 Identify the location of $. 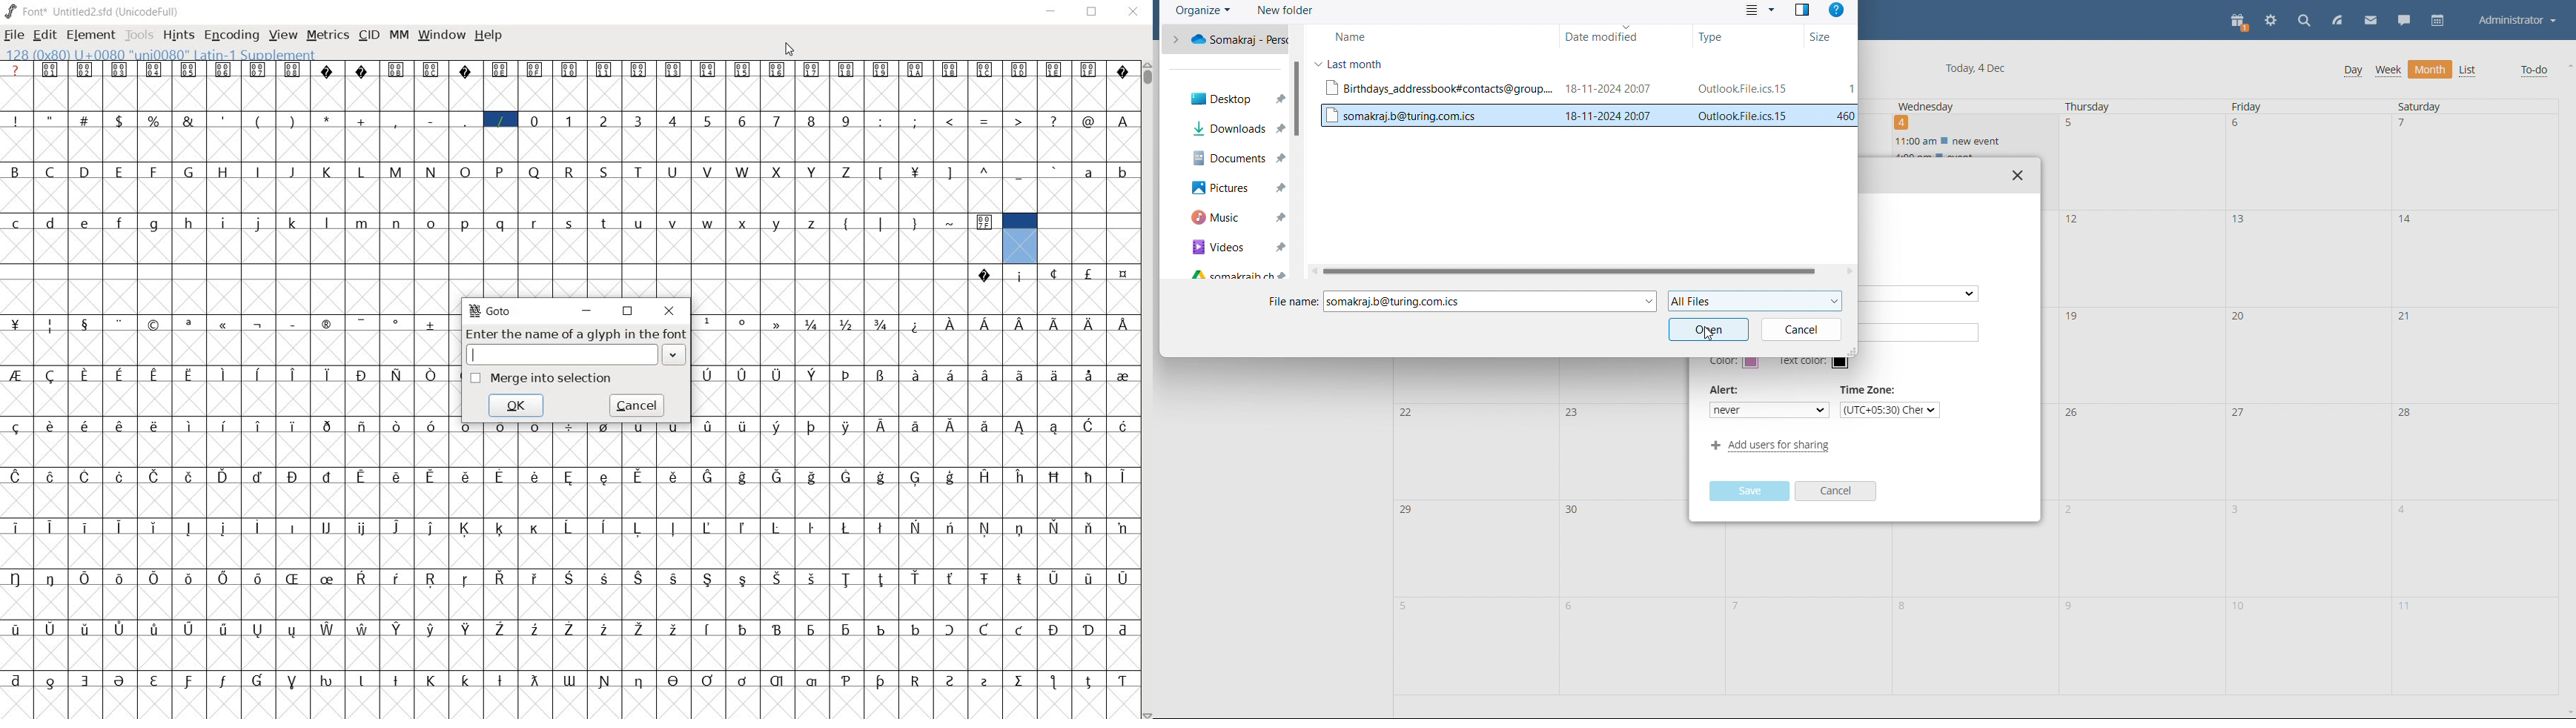
(121, 121).